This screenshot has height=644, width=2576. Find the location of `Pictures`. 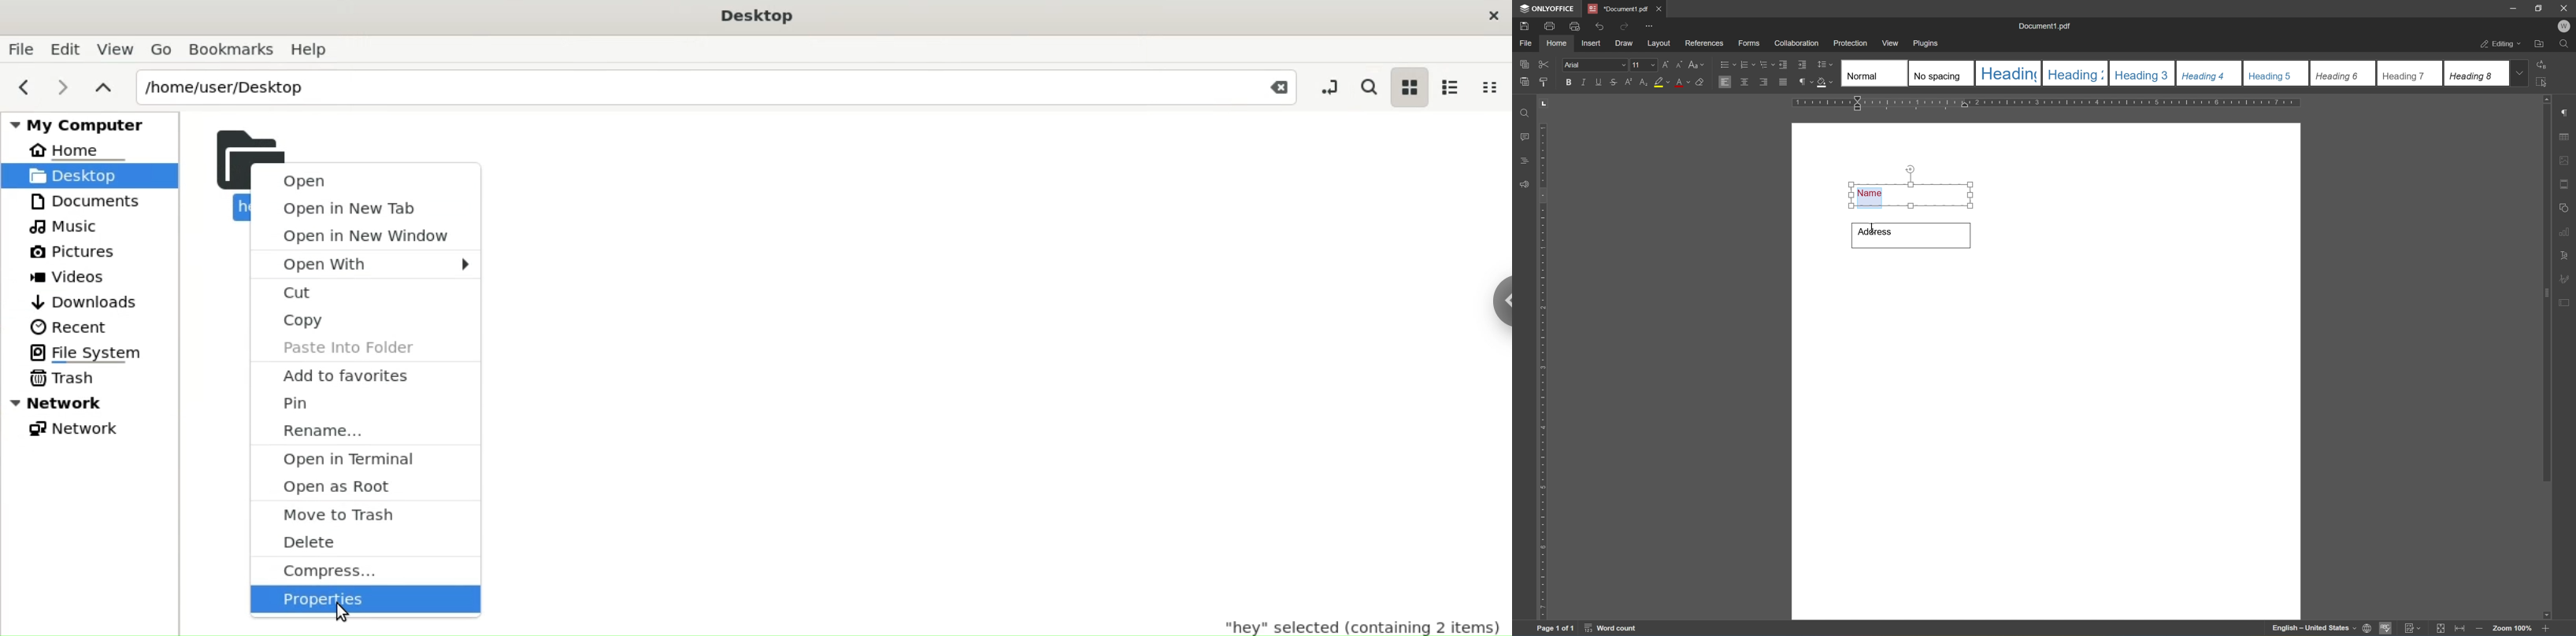

Pictures is located at coordinates (79, 254).